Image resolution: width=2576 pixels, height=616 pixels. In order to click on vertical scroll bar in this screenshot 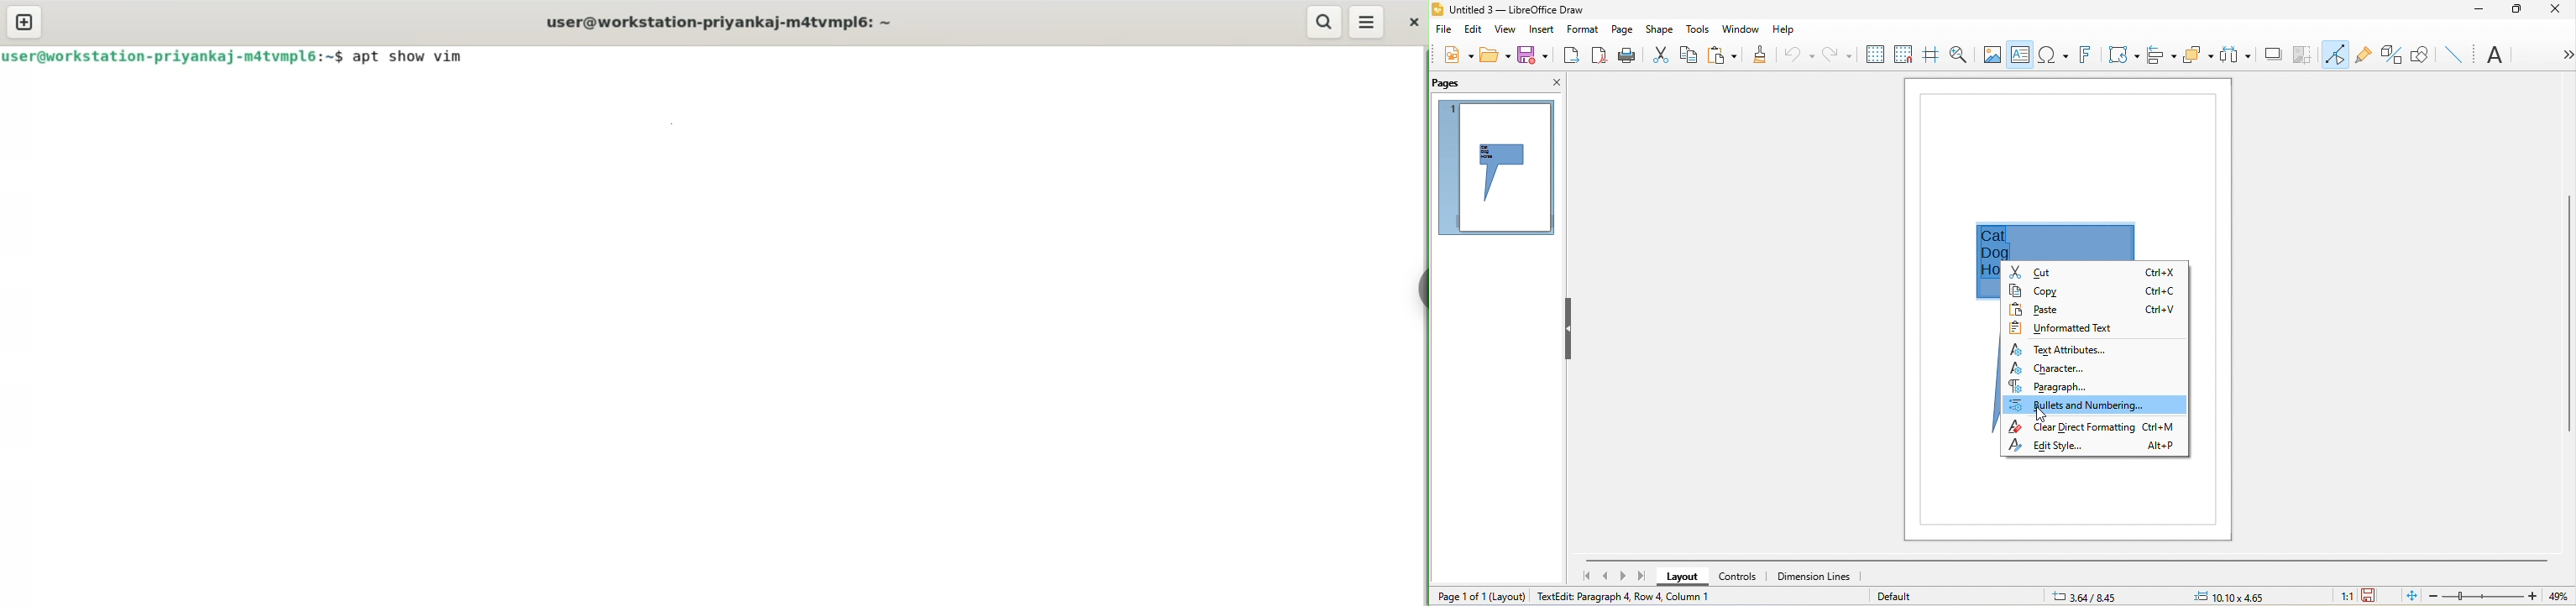, I will do `click(2568, 316)`.